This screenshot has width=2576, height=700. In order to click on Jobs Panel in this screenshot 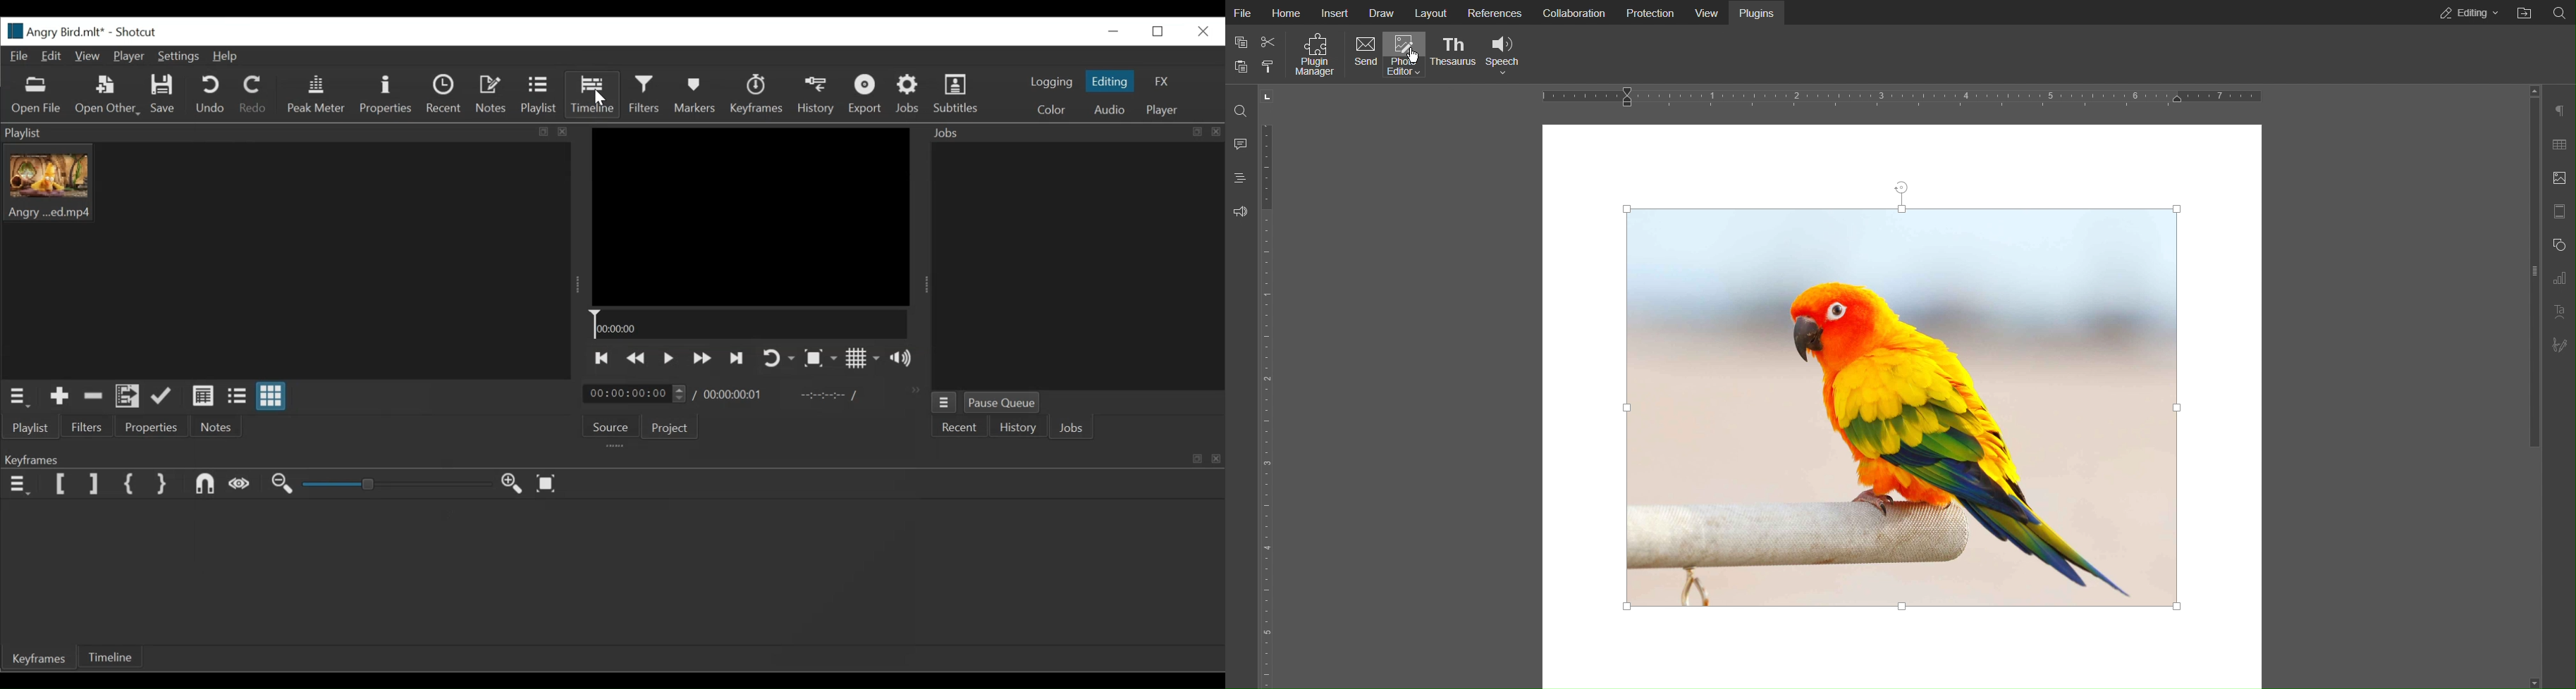, I will do `click(1076, 133)`.